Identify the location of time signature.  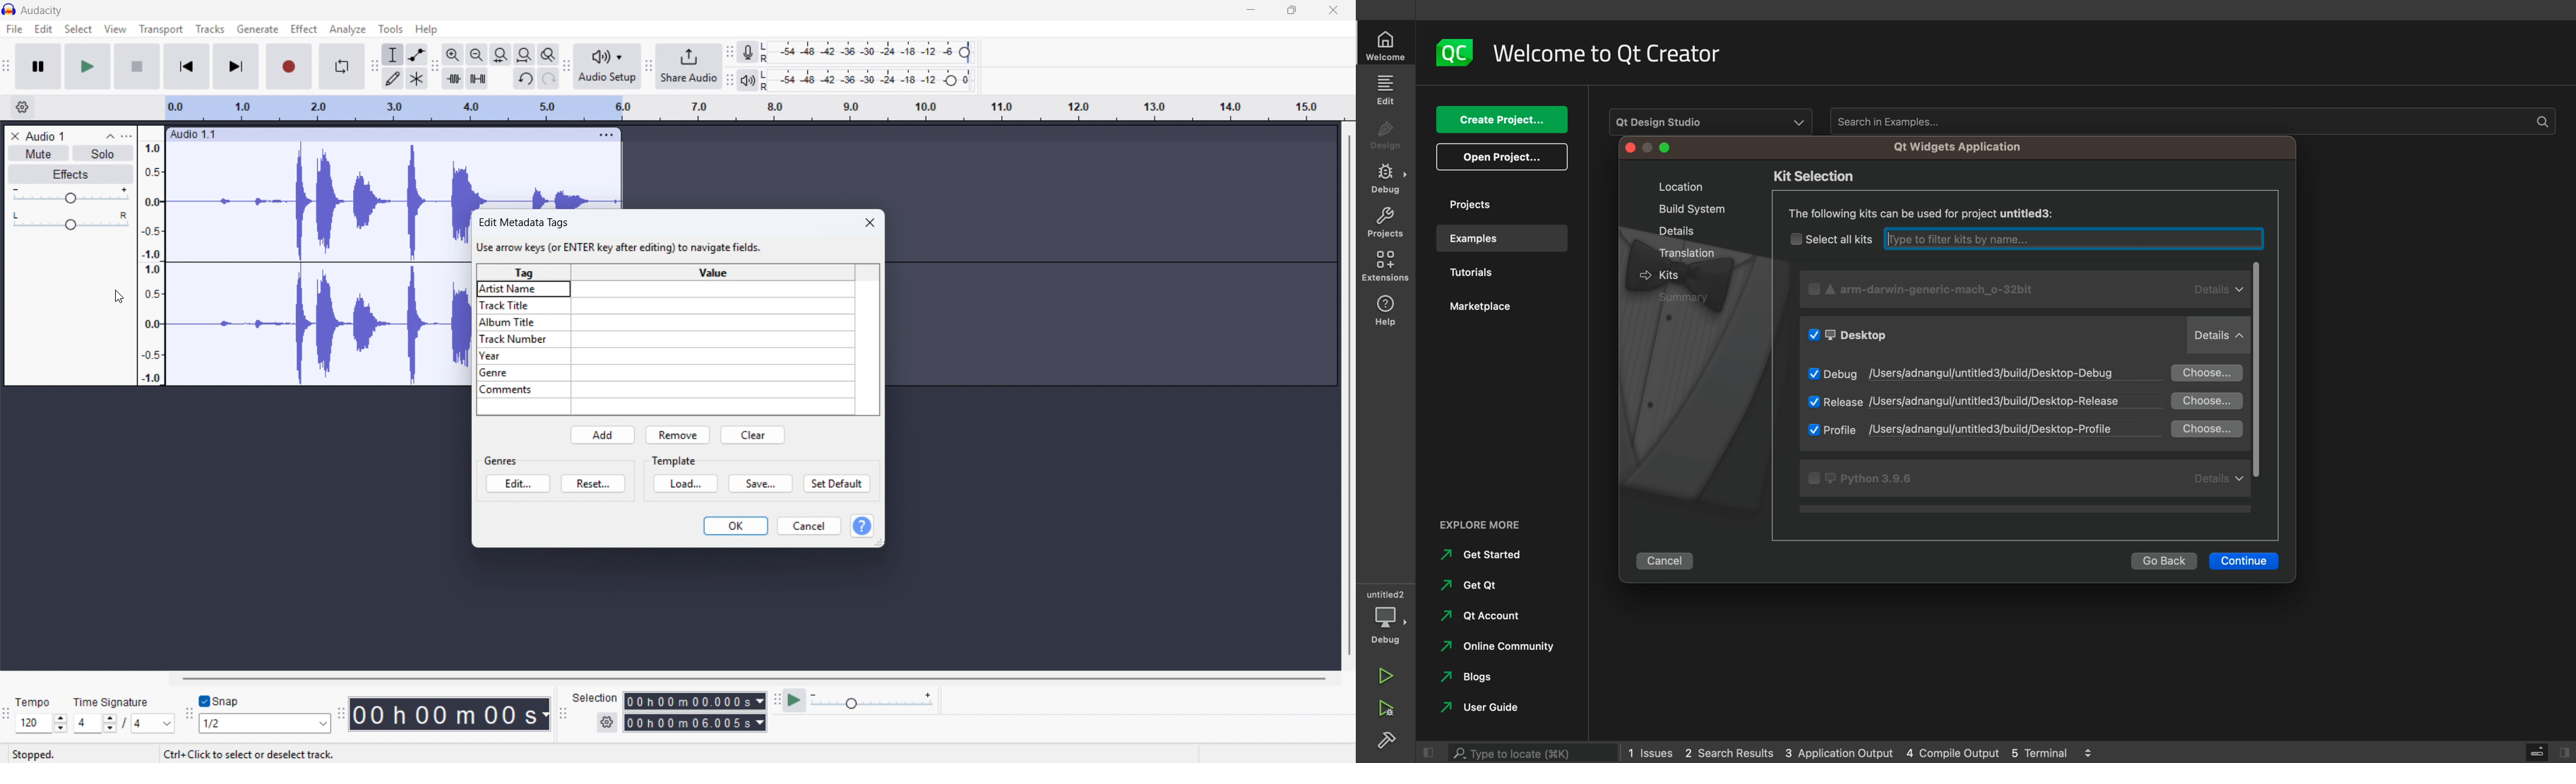
(110, 702).